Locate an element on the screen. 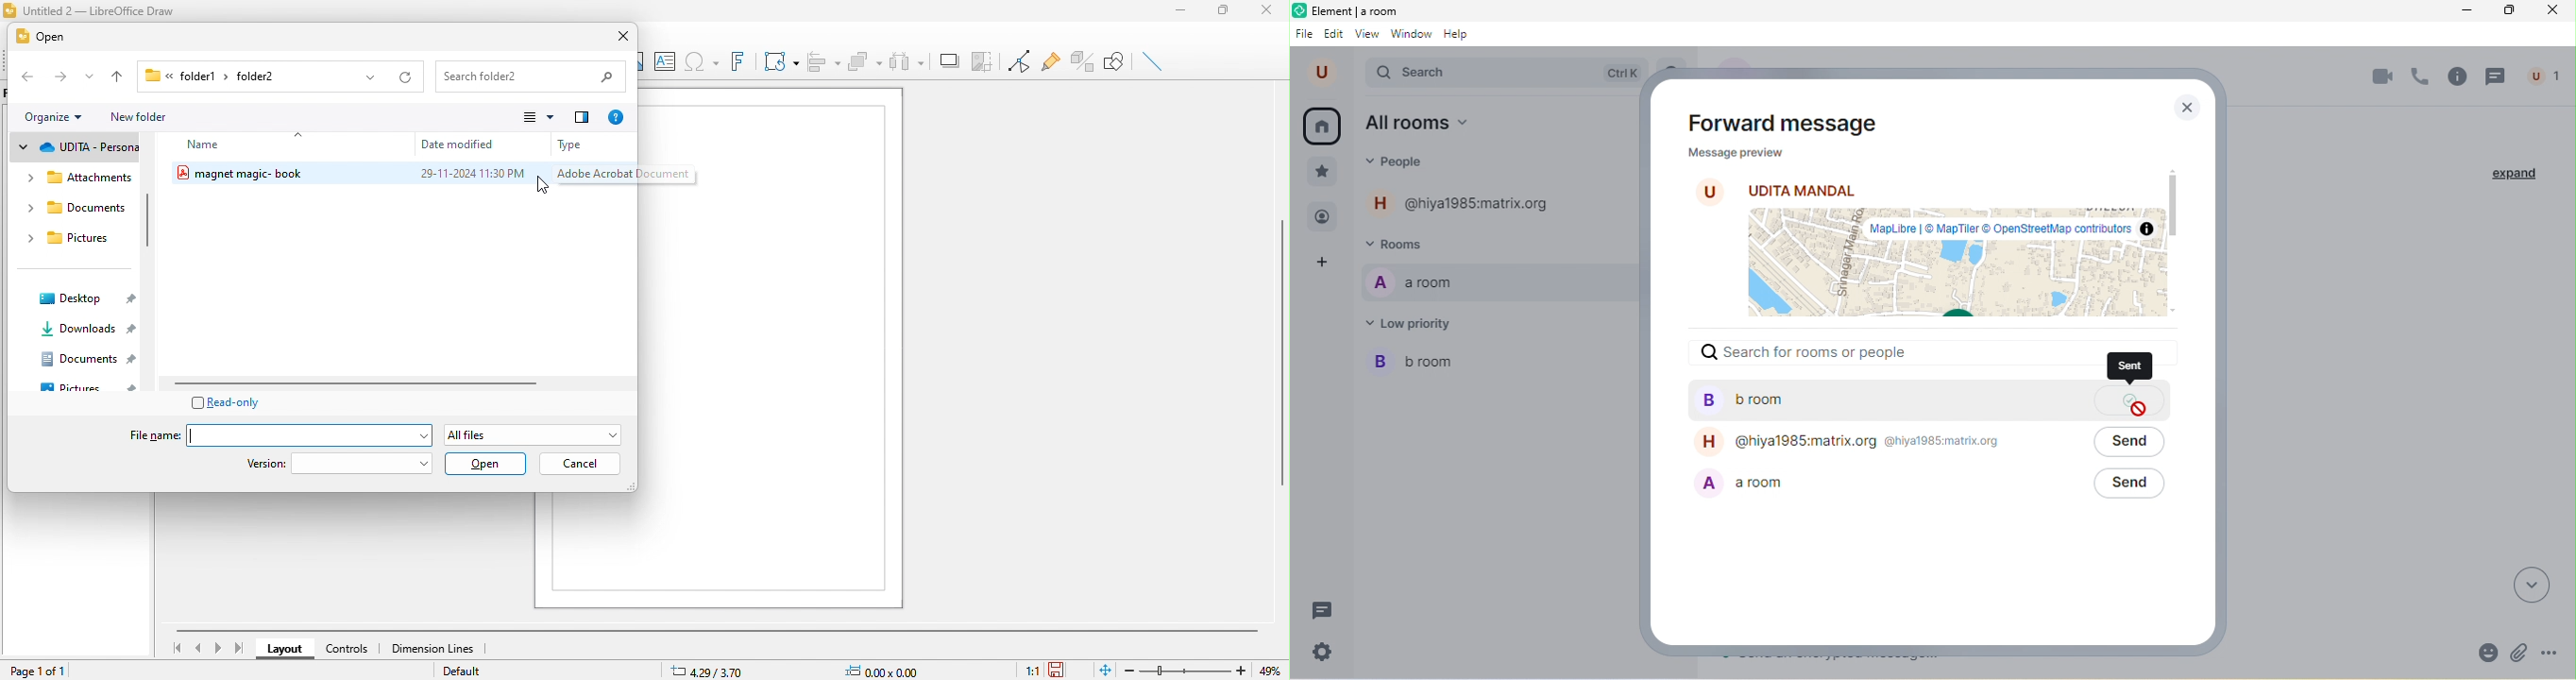 This screenshot has height=700, width=2576. emoji is located at coordinates (2491, 654).